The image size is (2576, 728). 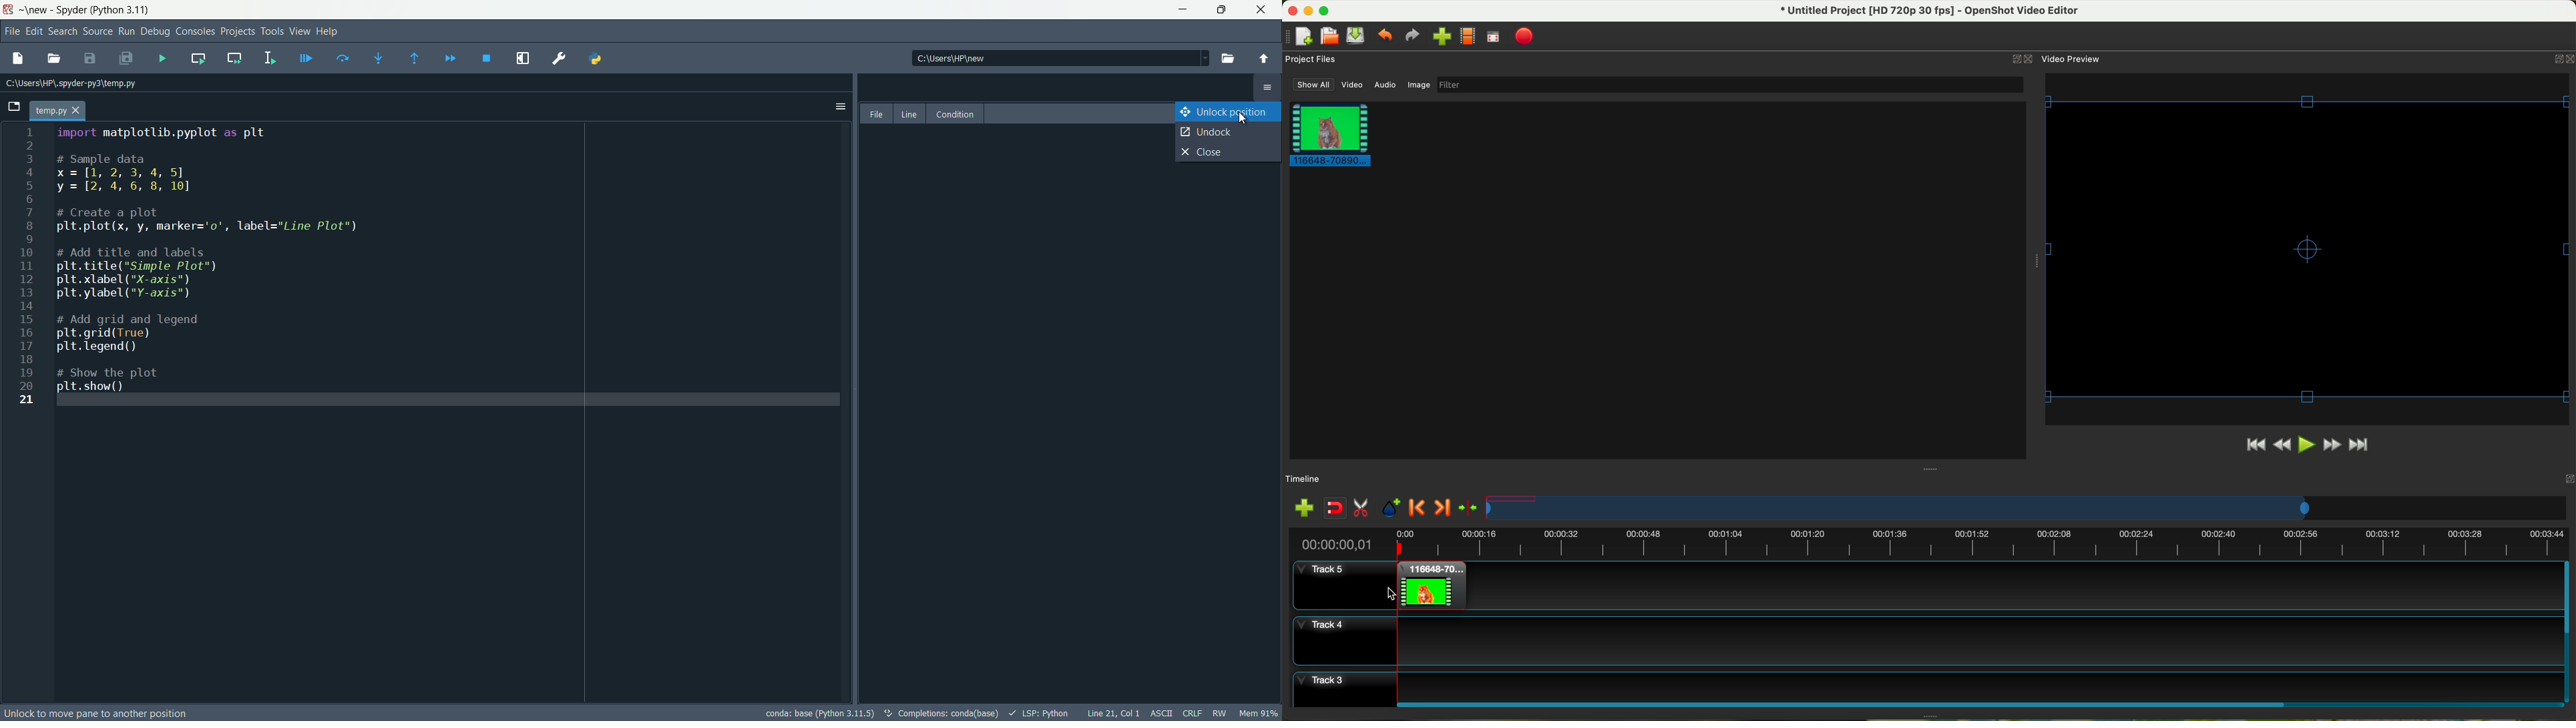 What do you see at coordinates (487, 59) in the screenshot?
I see `stop debugging ` at bounding box center [487, 59].